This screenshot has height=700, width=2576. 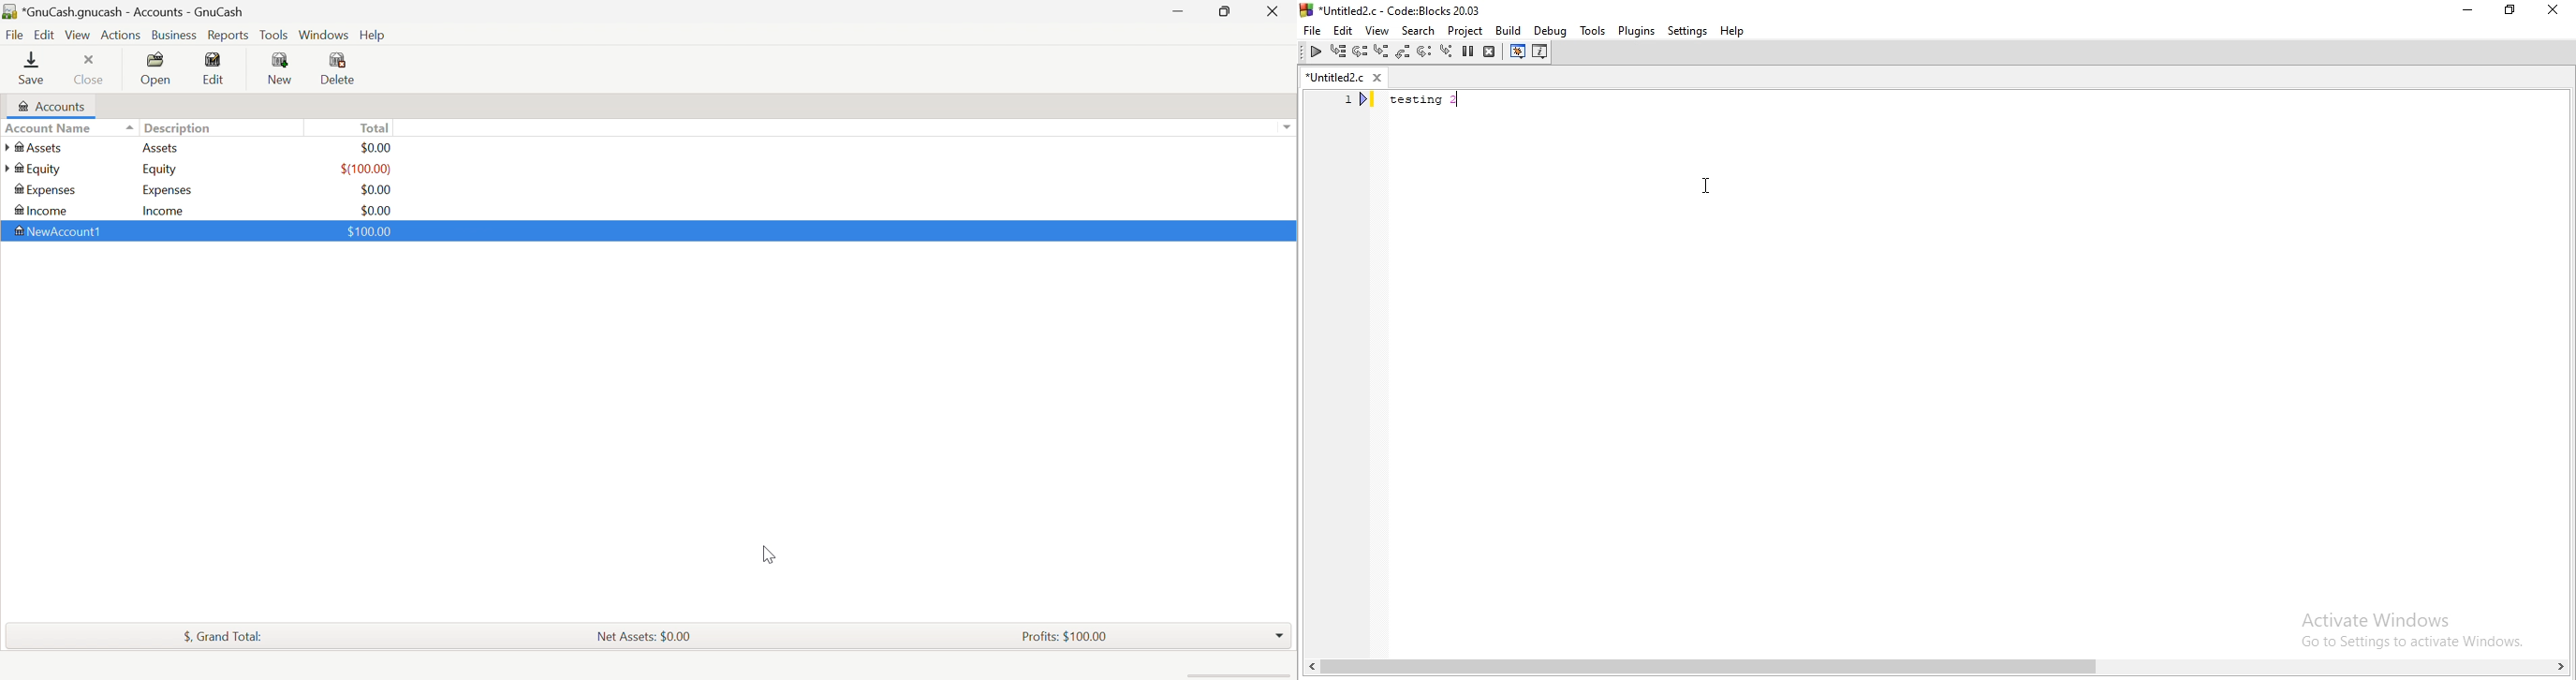 I want to click on Project , so click(x=1465, y=32).